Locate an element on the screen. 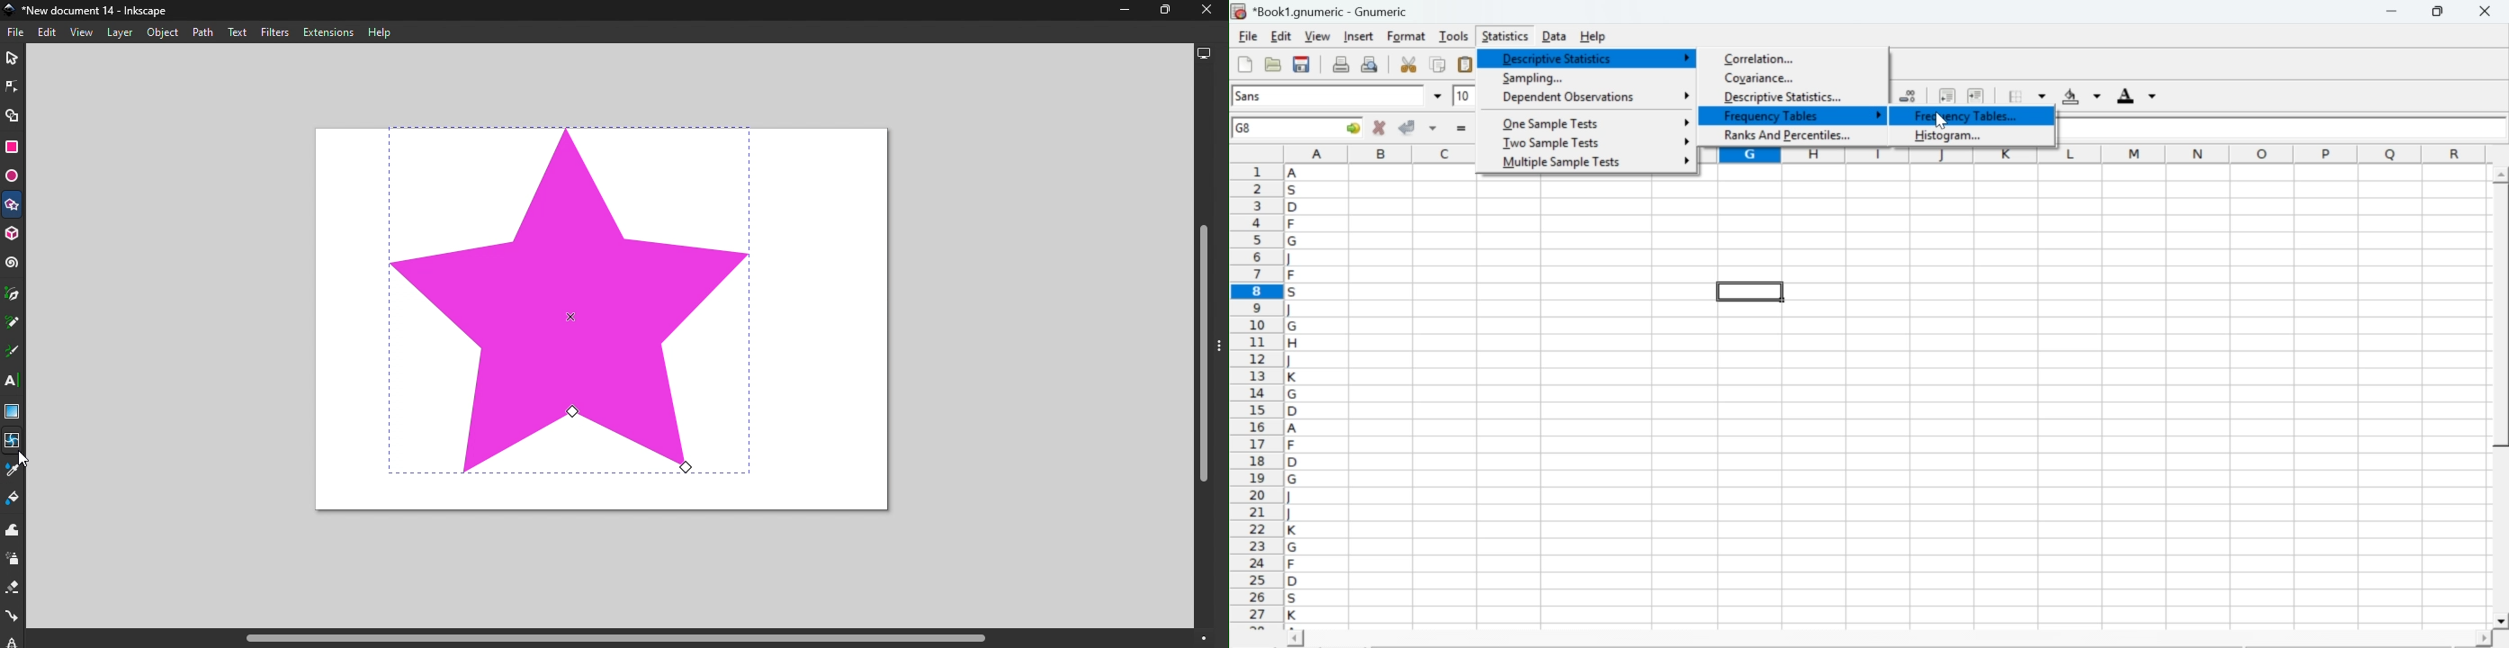 This screenshot has width=2520, height=672. tools is located at coordinates (1455, 35).